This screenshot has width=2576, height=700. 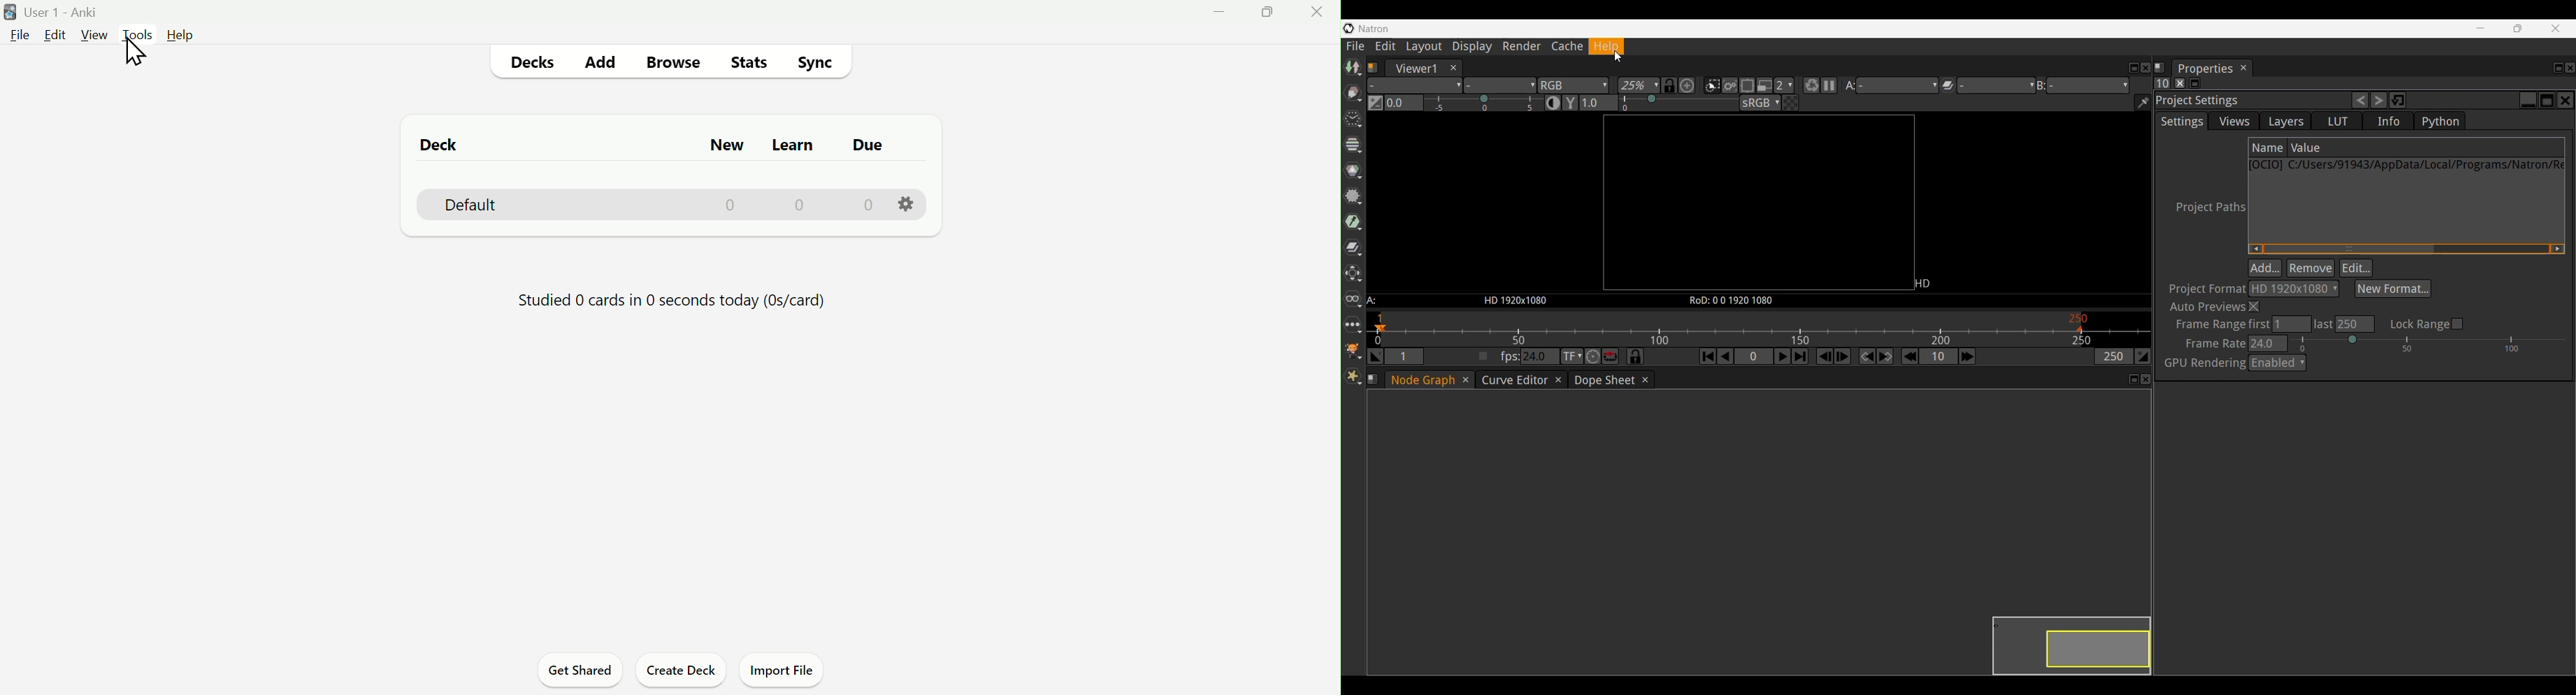 I want to click on File, so click(x=17, y=34).